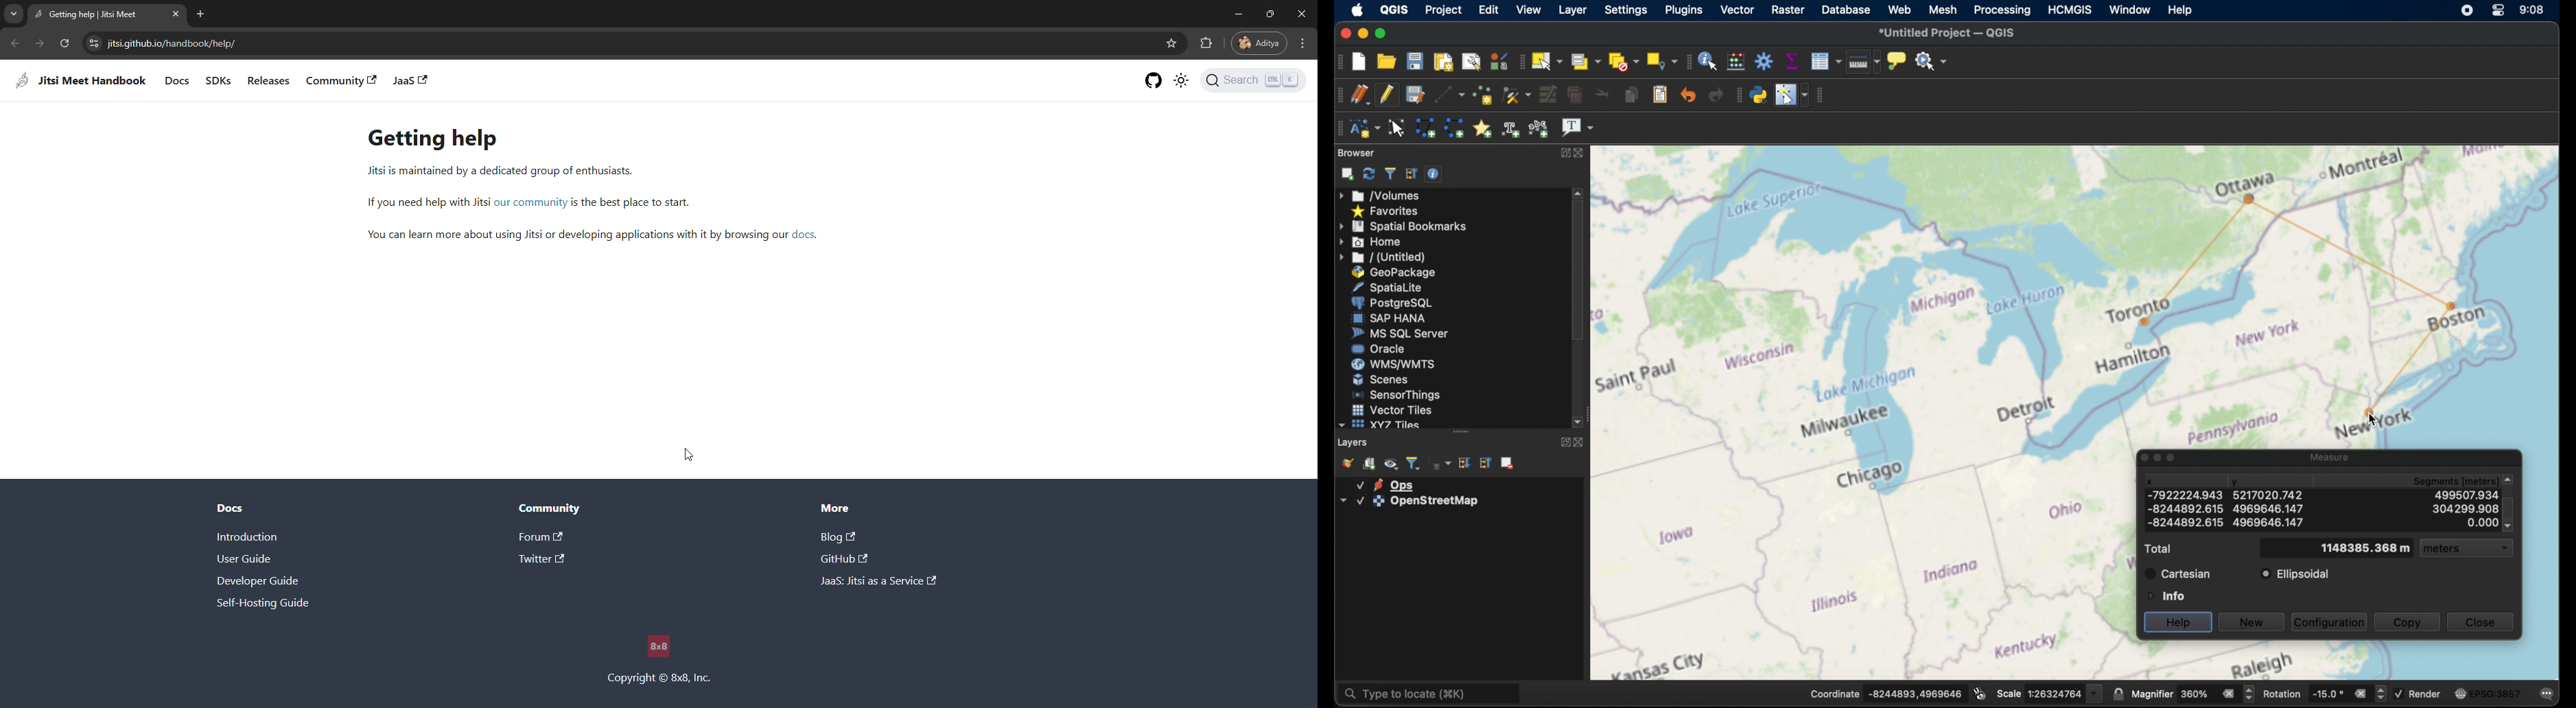 The height and width of the screenshot is (728, 2576). I want to click on selection toolbar, so click(1522, 60).